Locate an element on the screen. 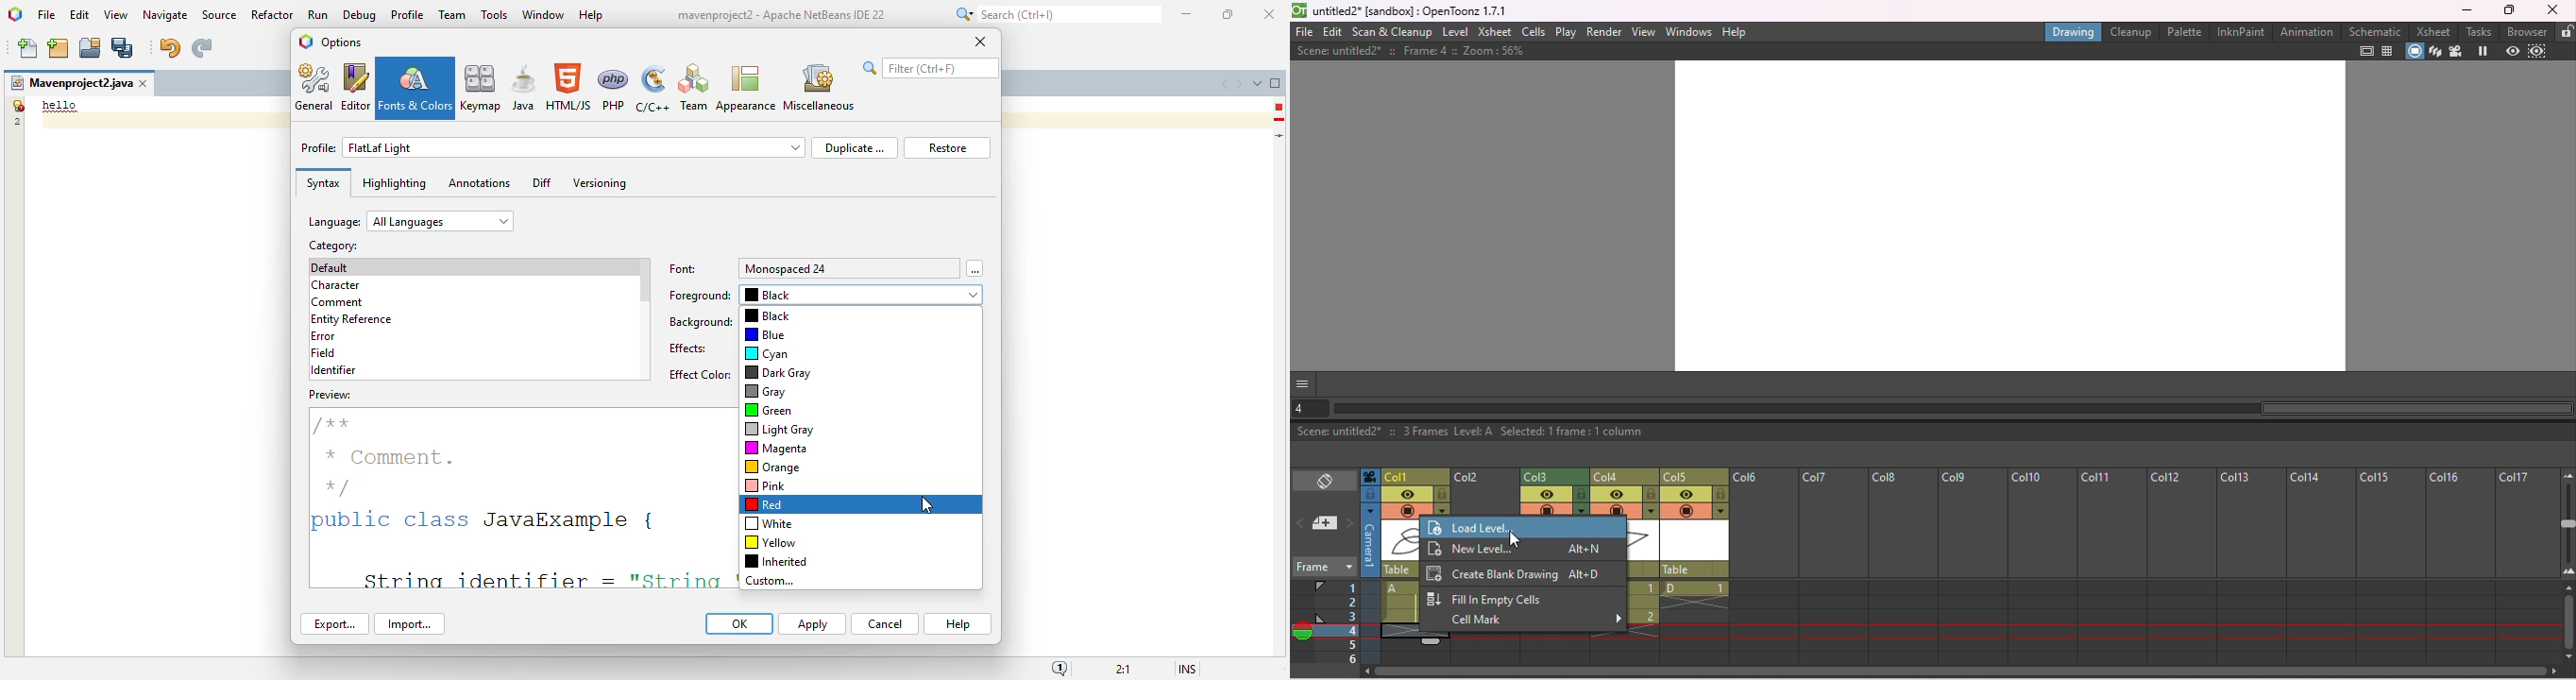 The height and width of the screenshot is (700, 2576). vertical scroll bar is located at coordinates (645, 281).